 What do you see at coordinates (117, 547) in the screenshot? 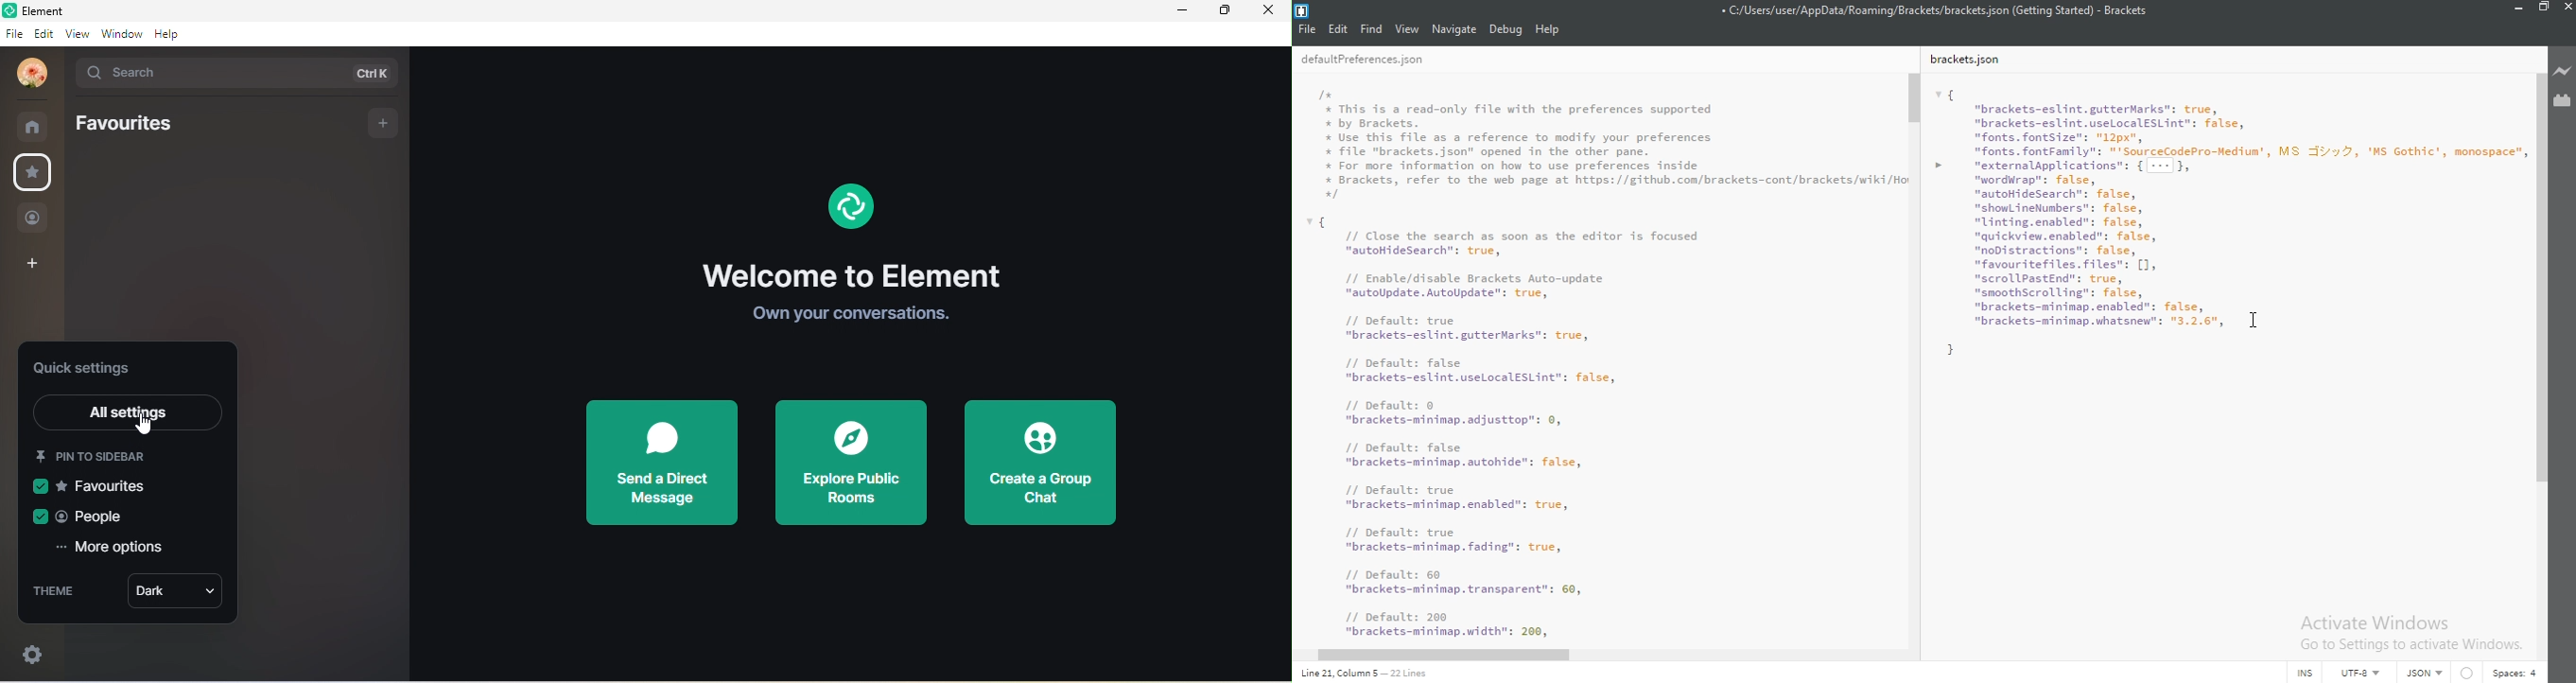
I see `more options` at bounding box center [117, 547].